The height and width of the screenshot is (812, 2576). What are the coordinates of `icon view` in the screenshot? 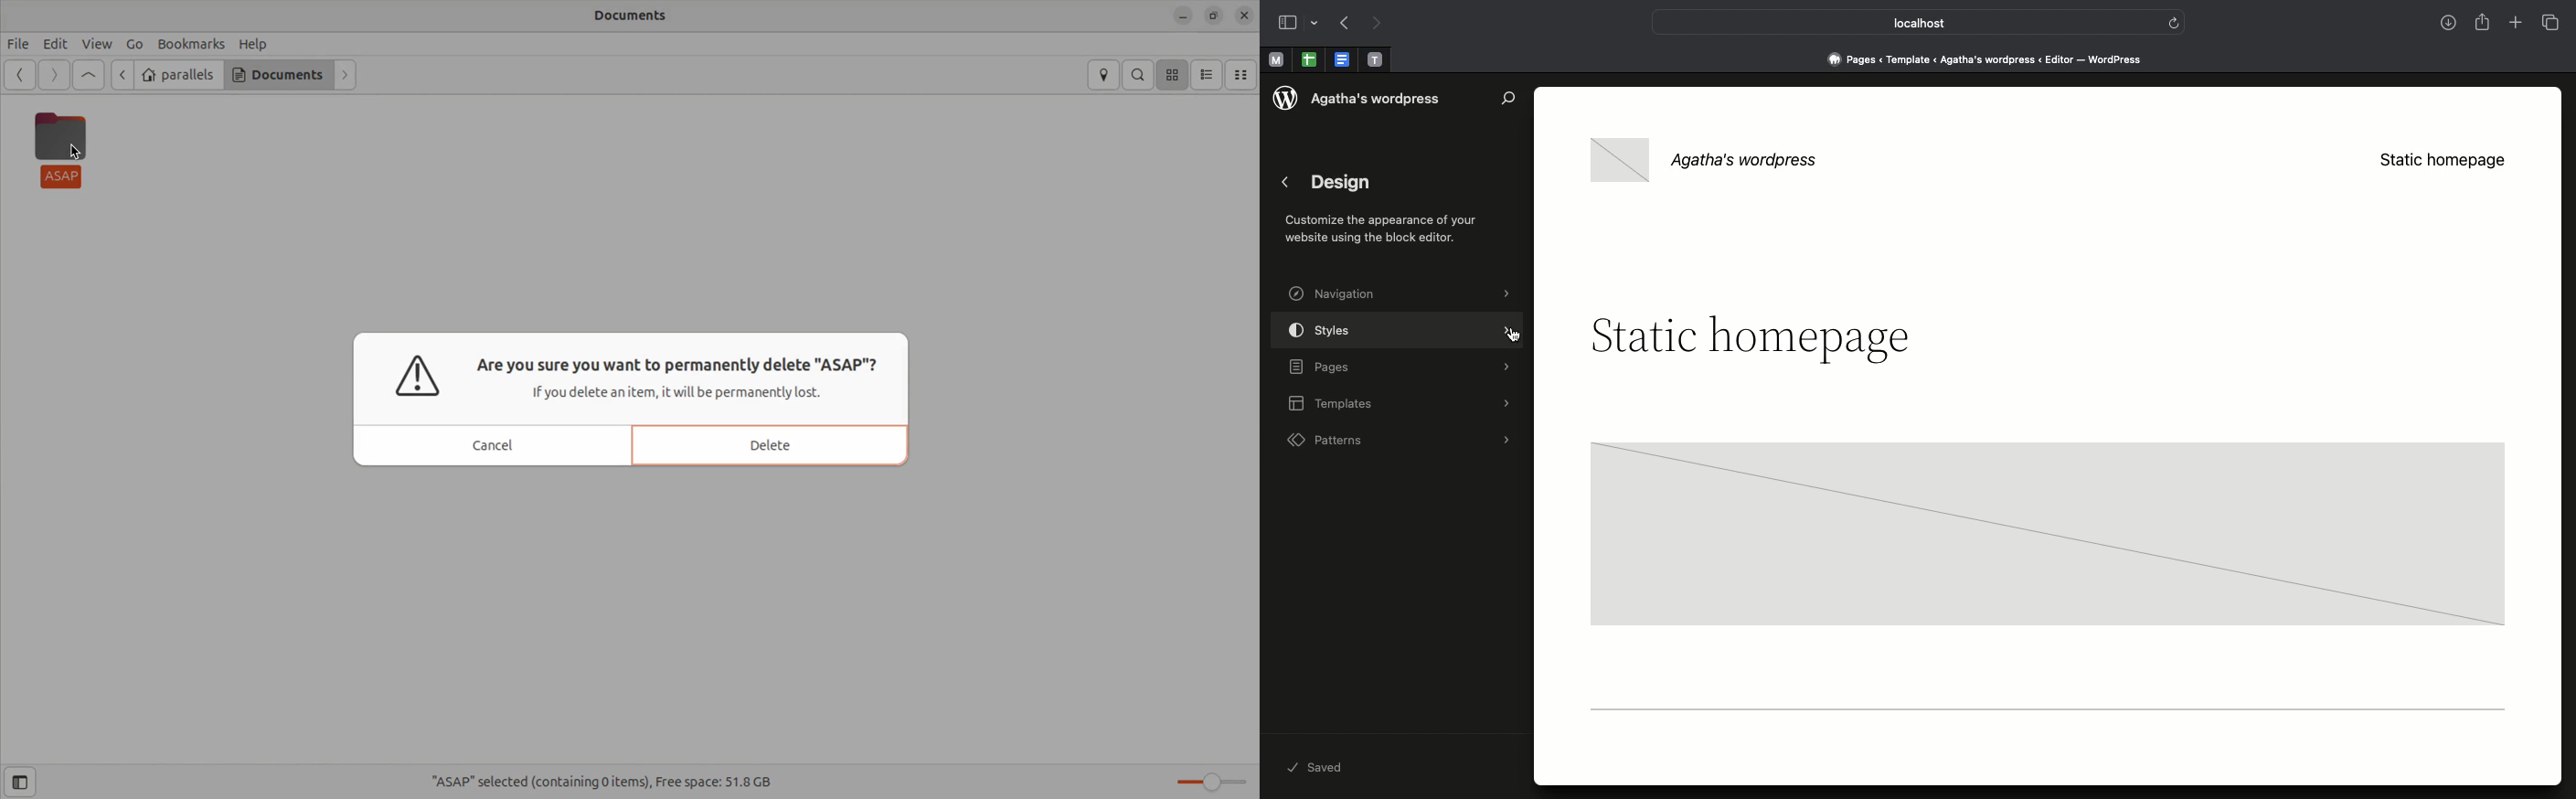 It's located at (1174, 75).